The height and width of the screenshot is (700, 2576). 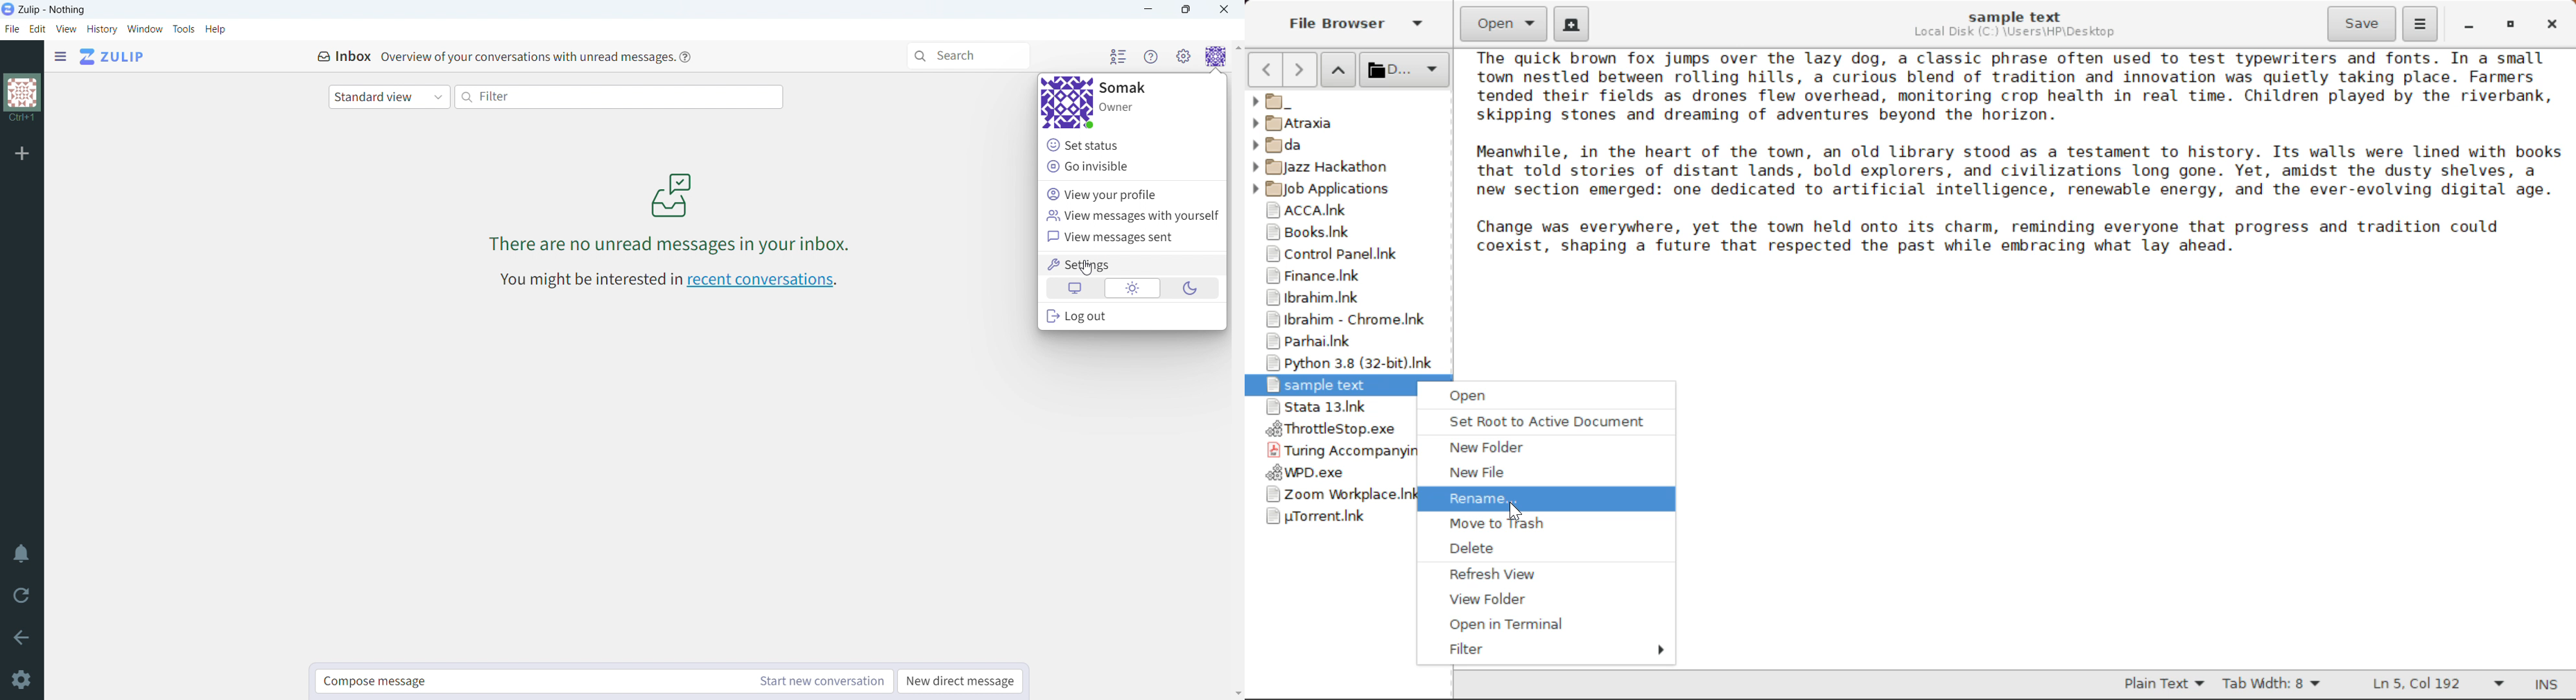 What do you see at coordinates (1224, 9) in the screenshot?
I see `close` at bounding box center [1224, 9].